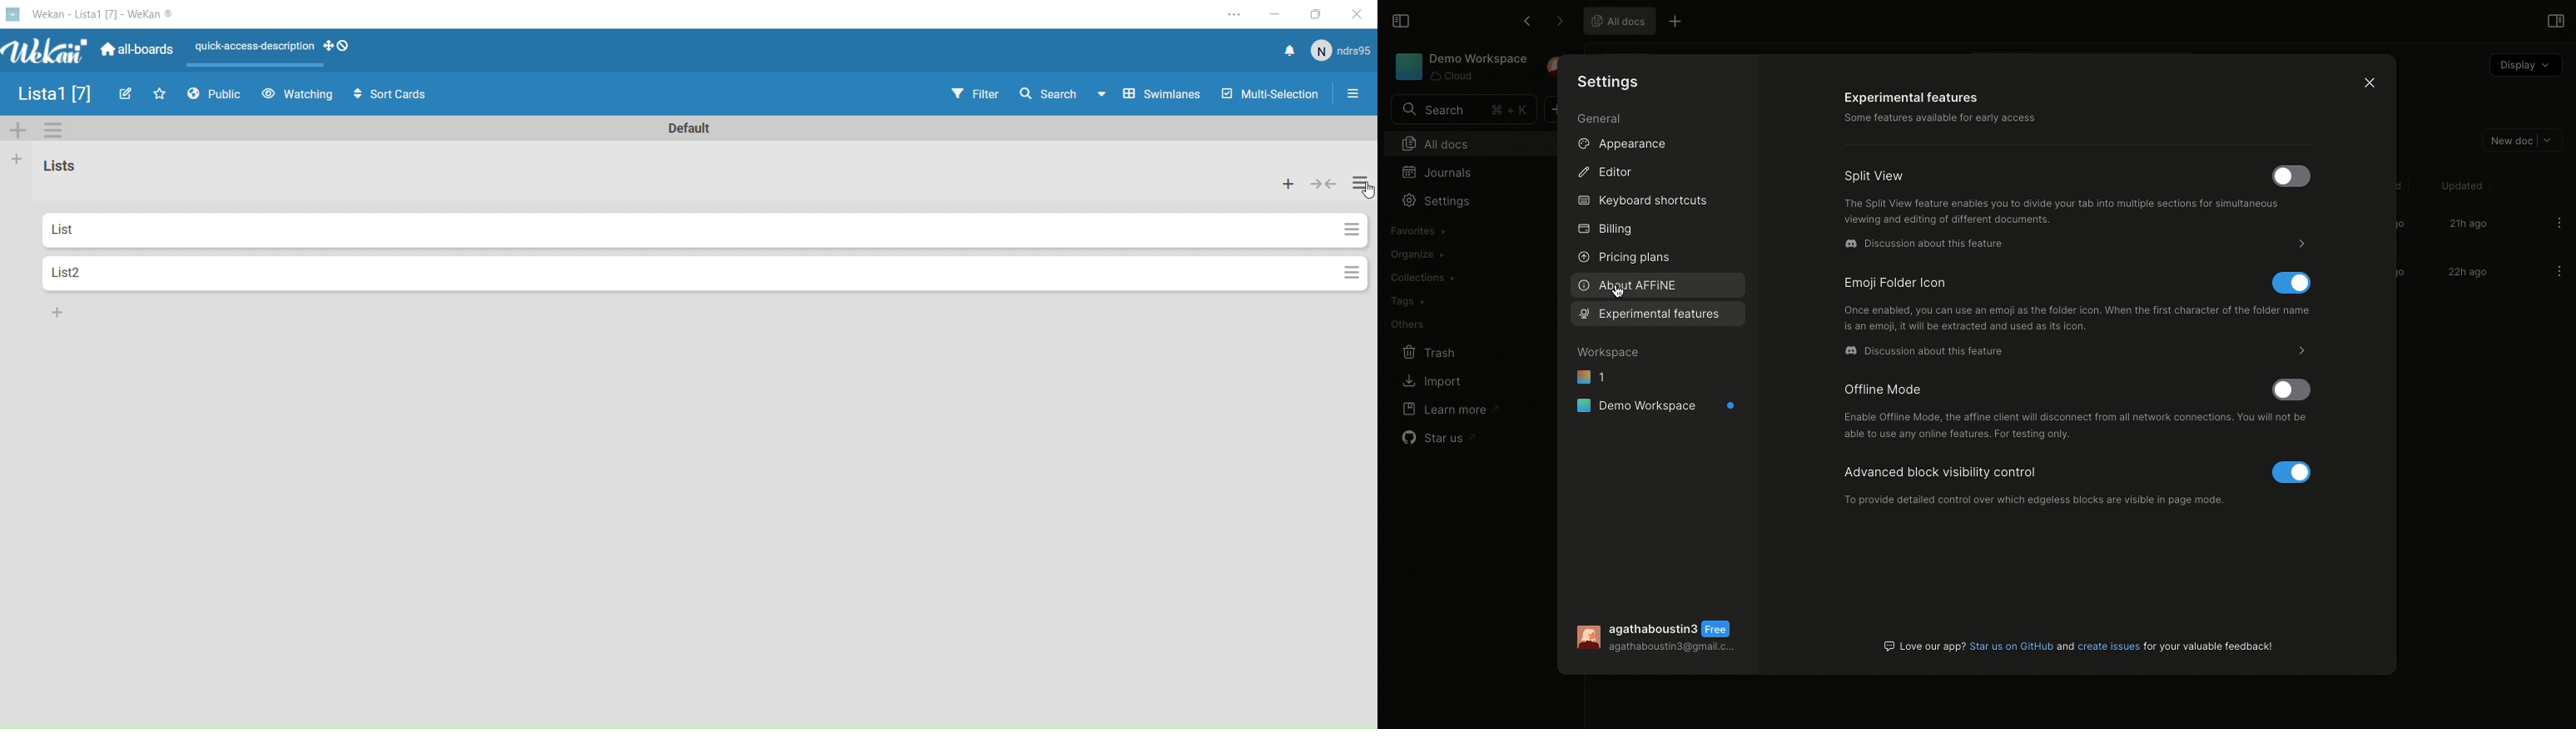 The image size is (2576, 756). What do you see at coordinates (1657, 314) in the screenshot?
I see `Selecting features` at bounding box center [1657, 314].